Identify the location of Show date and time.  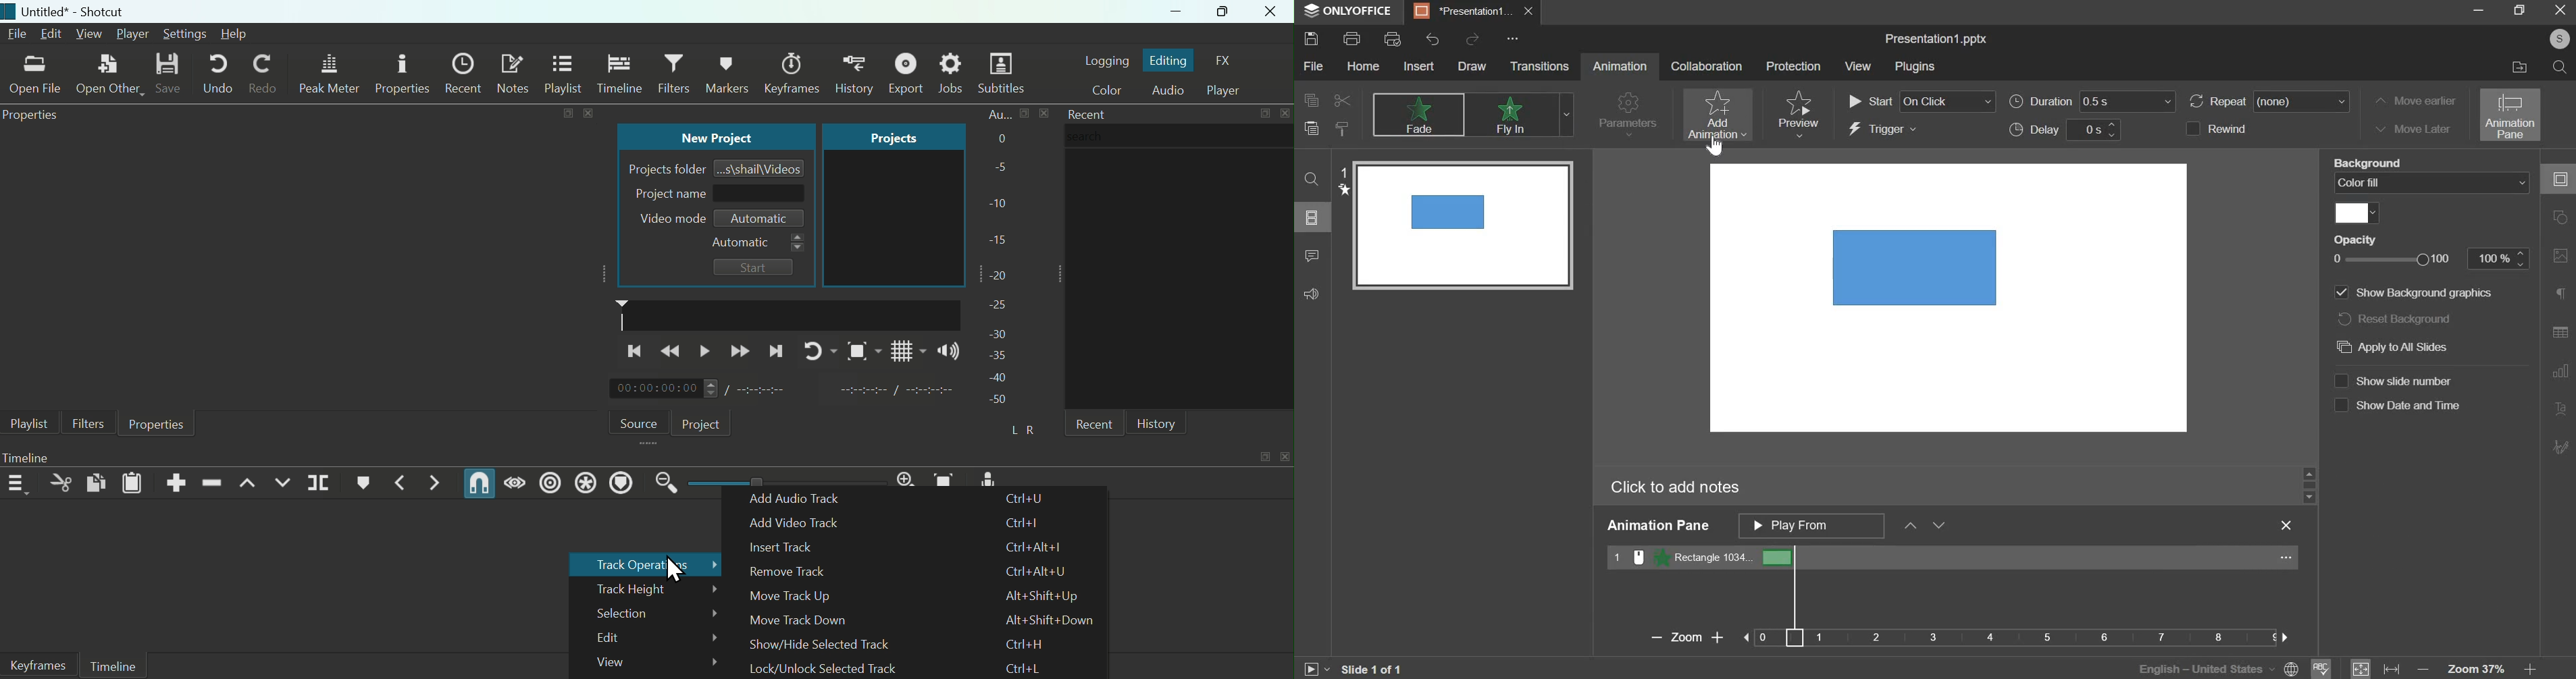
(2399, 405).